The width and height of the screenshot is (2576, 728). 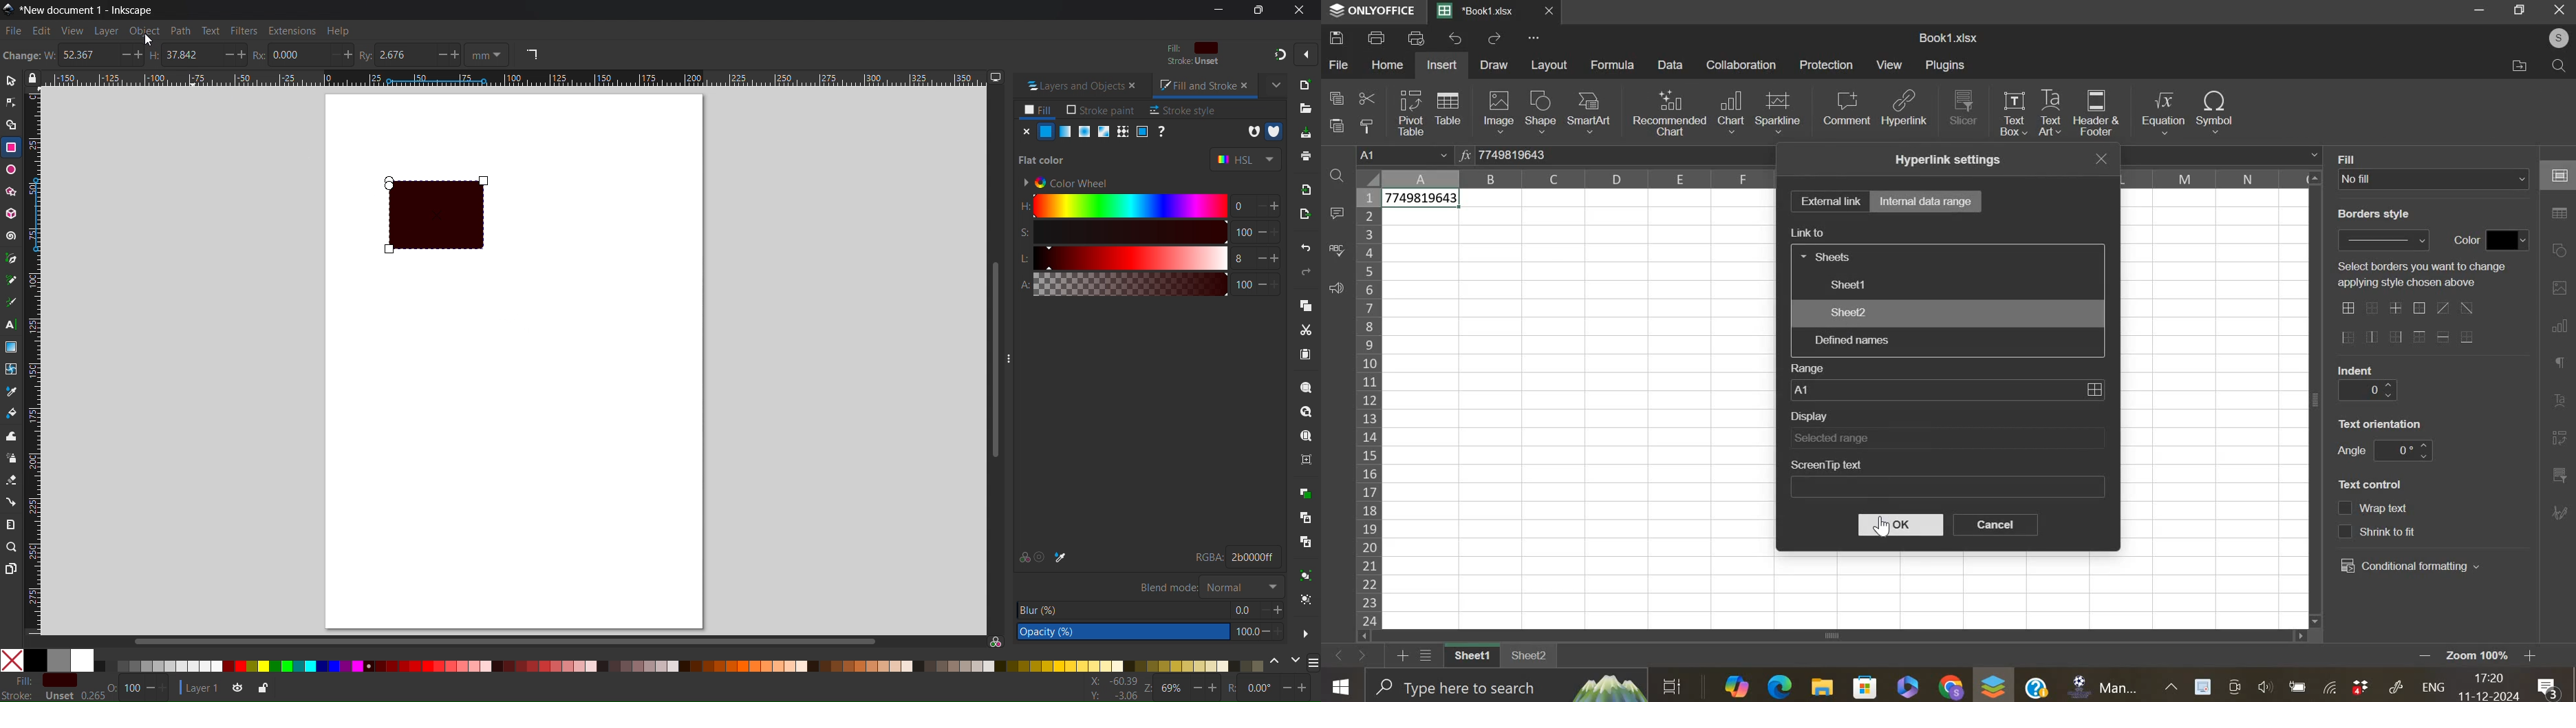 I want to click on star/ Polygon tool, so click(x=12, y=191).